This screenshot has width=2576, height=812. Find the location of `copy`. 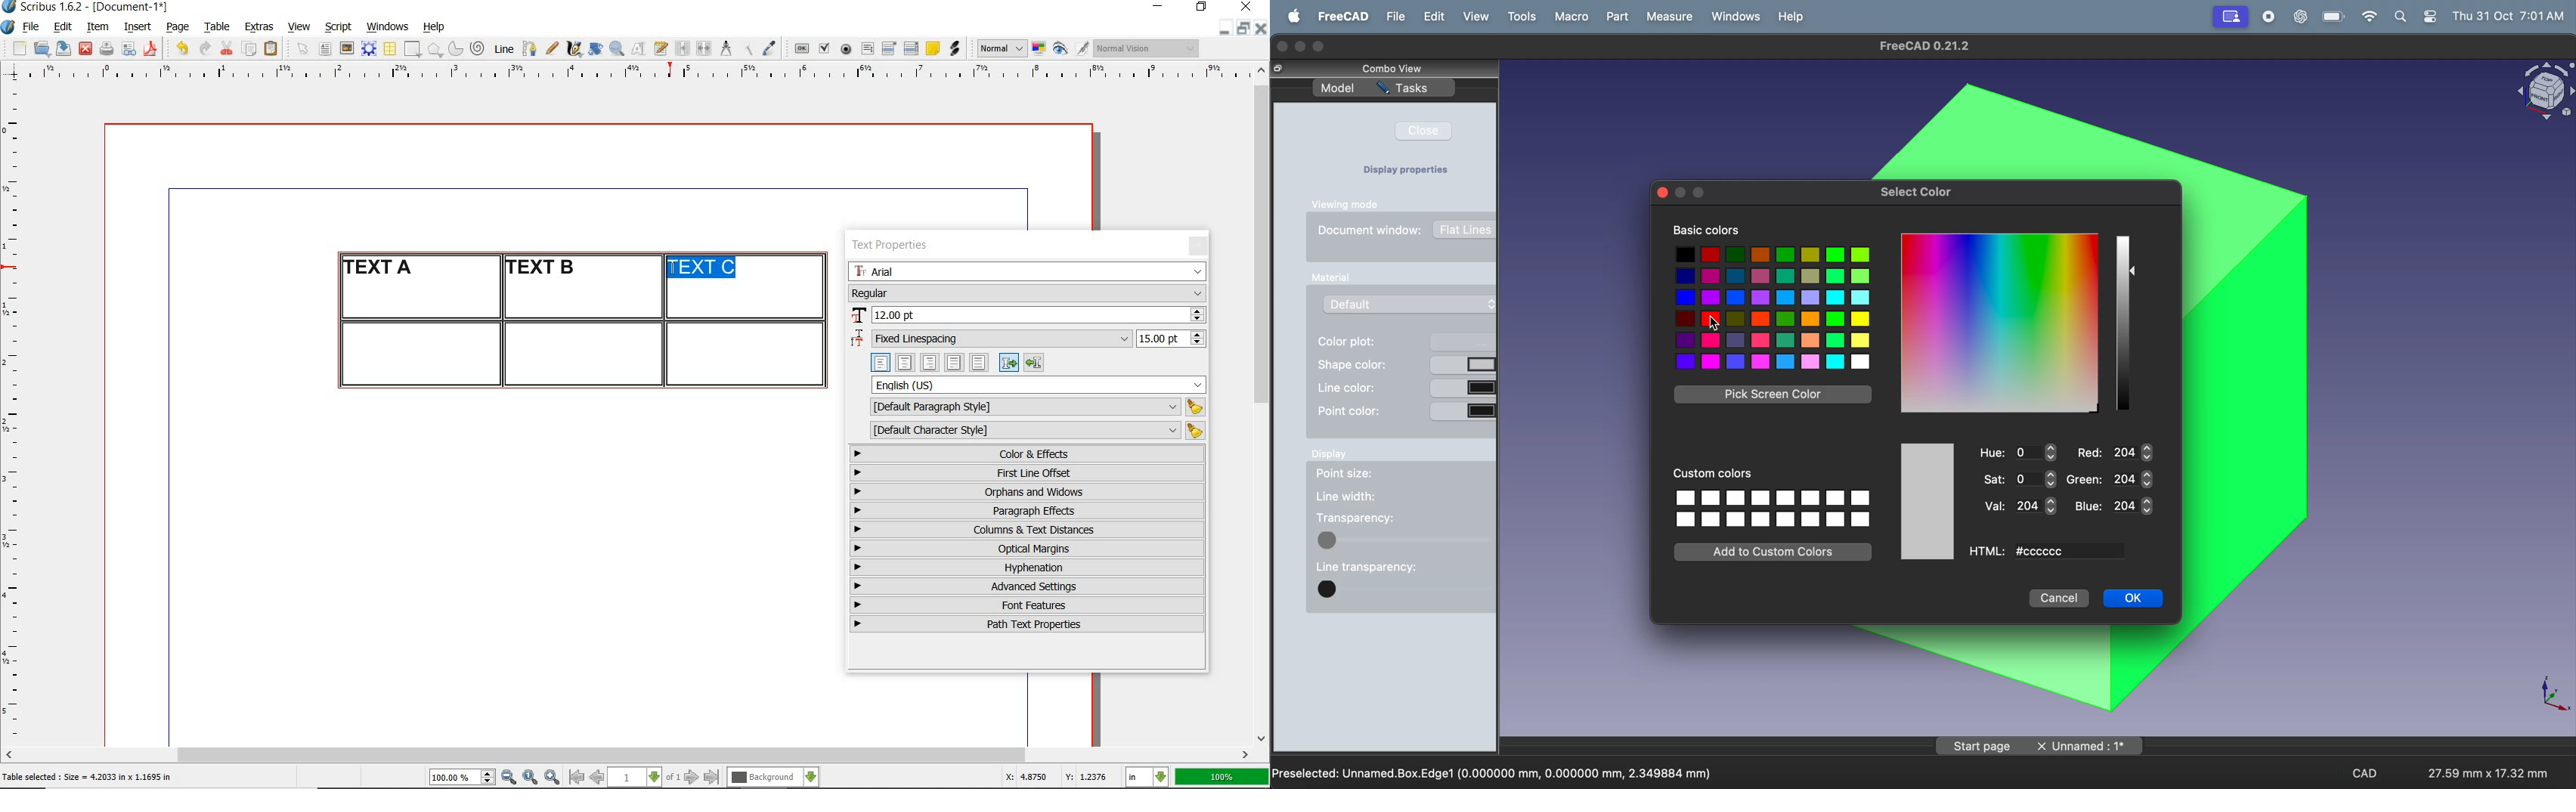

copy is located at coordinates (1284, 69).